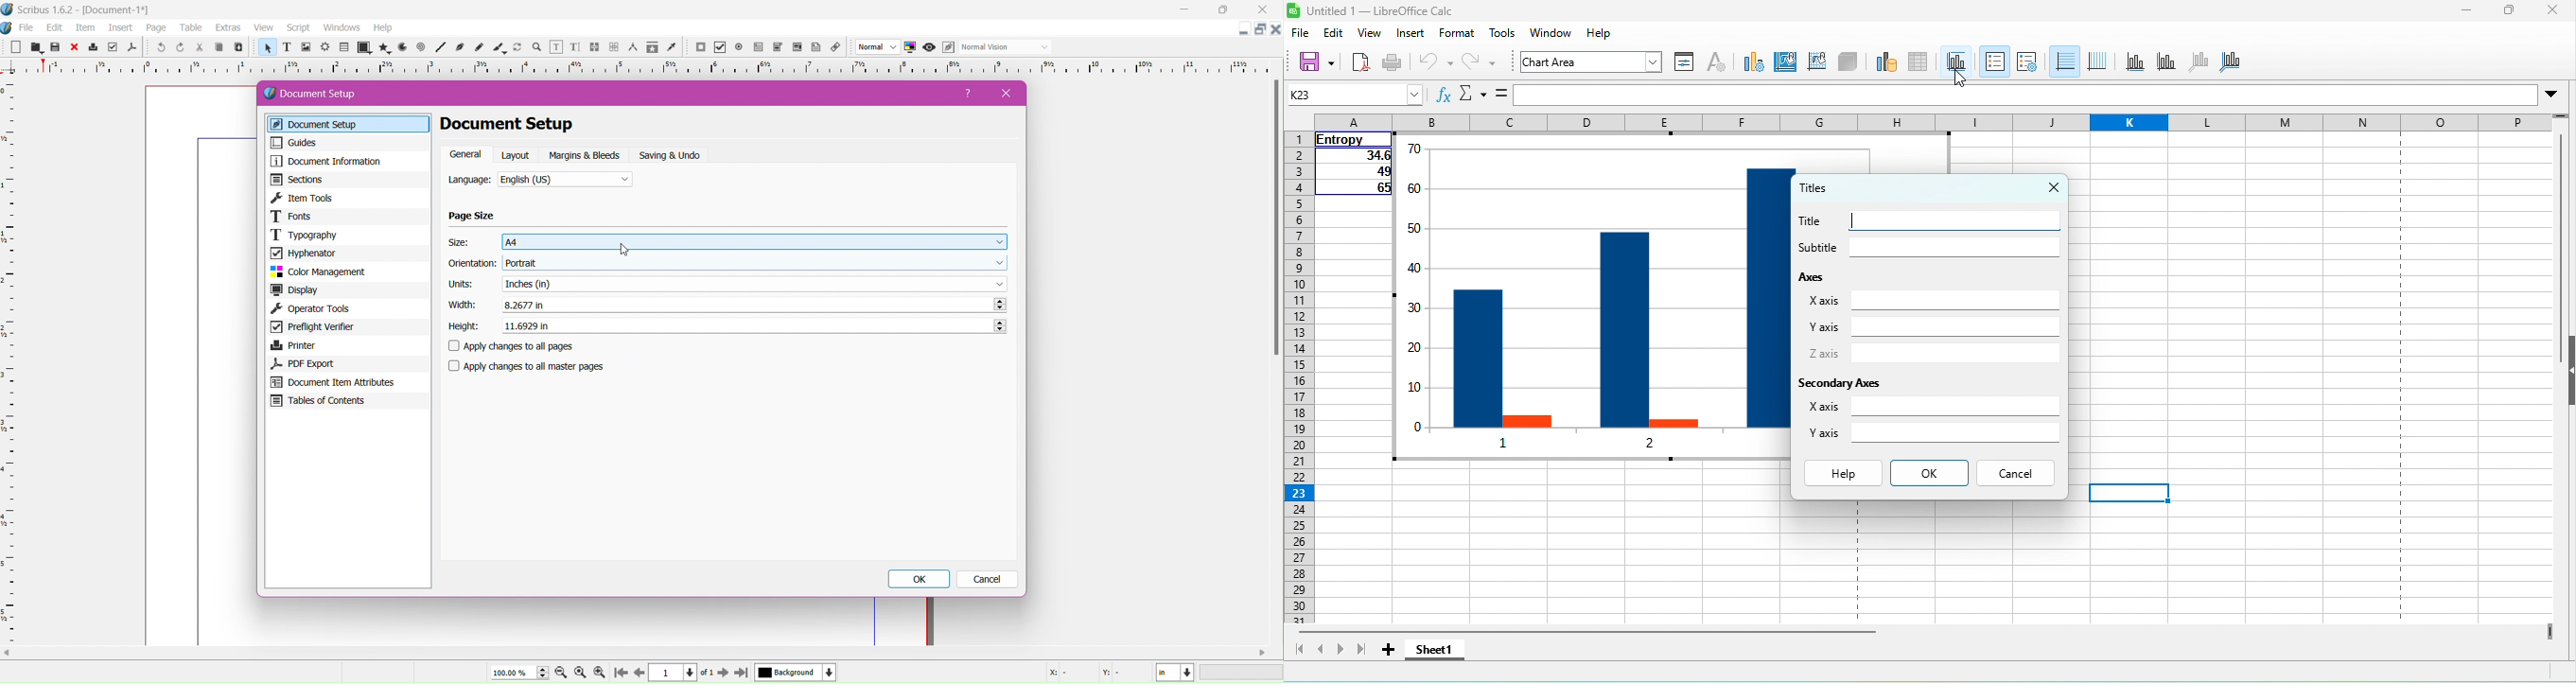 This screenshot has width=2576, height=700. What do you see at coordinates (1926, 219) in the screenshot?
I see `title` at bounding box center [1926, 219].